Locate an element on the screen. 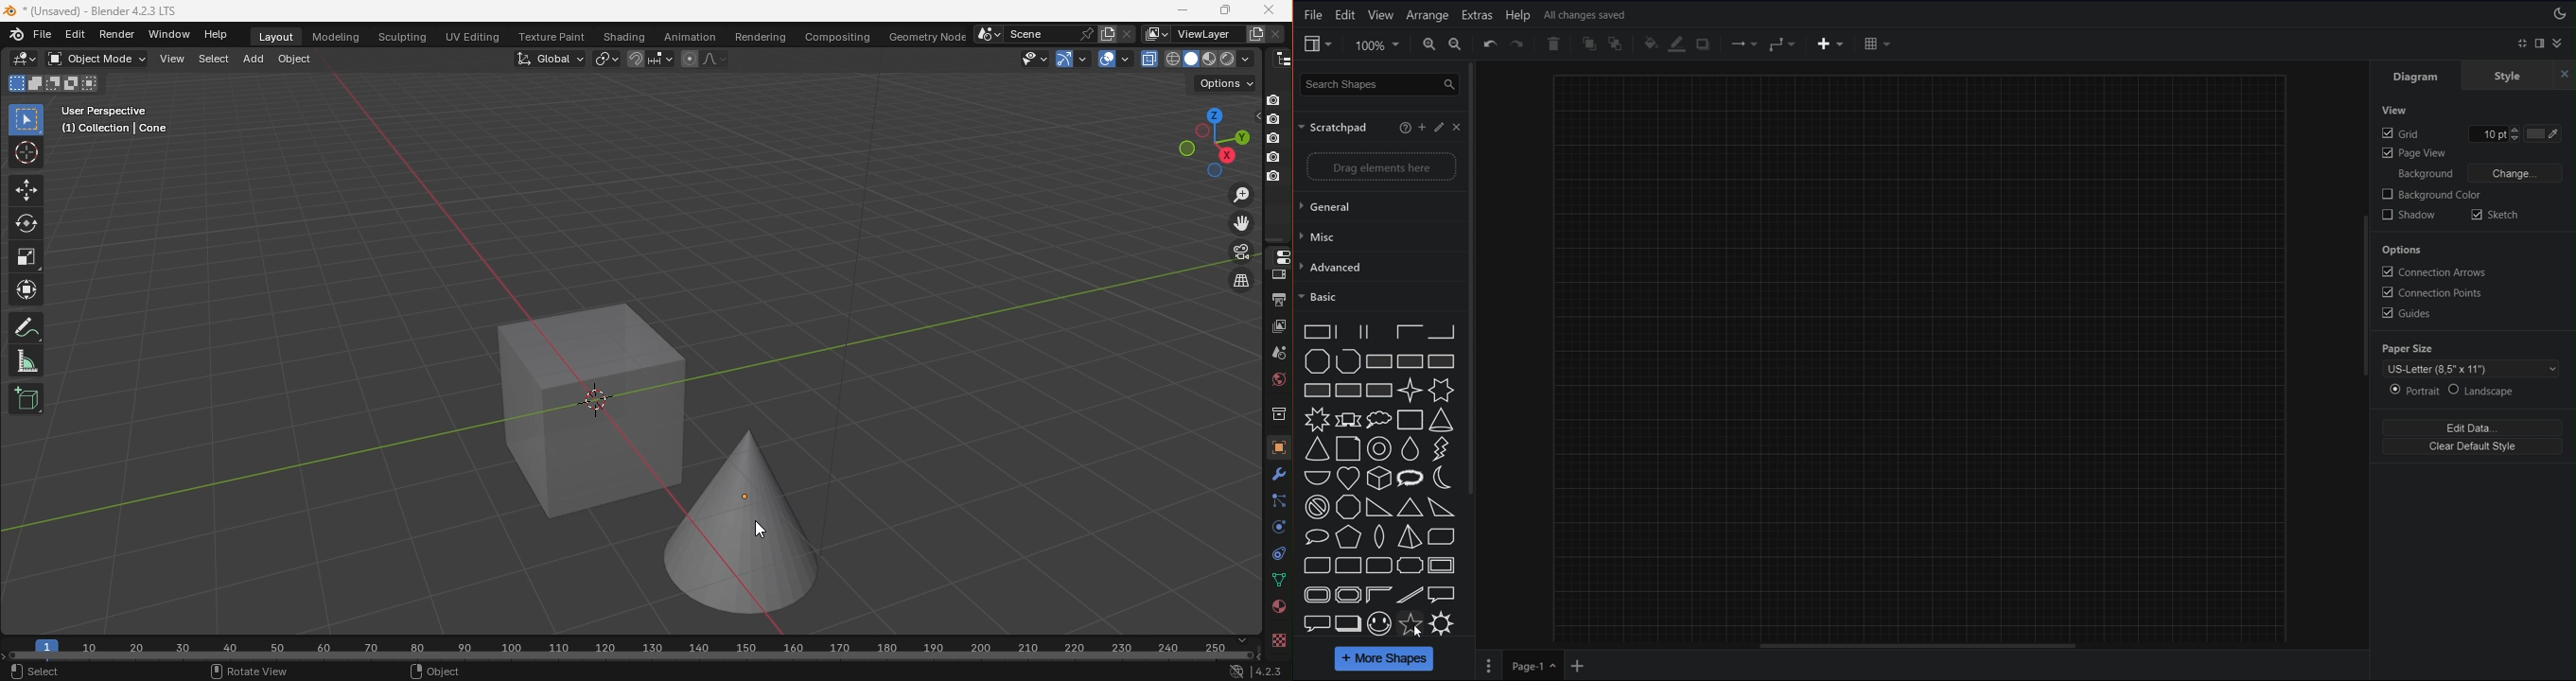  corner rounded rectangle is located at coordinates (1348, 565).